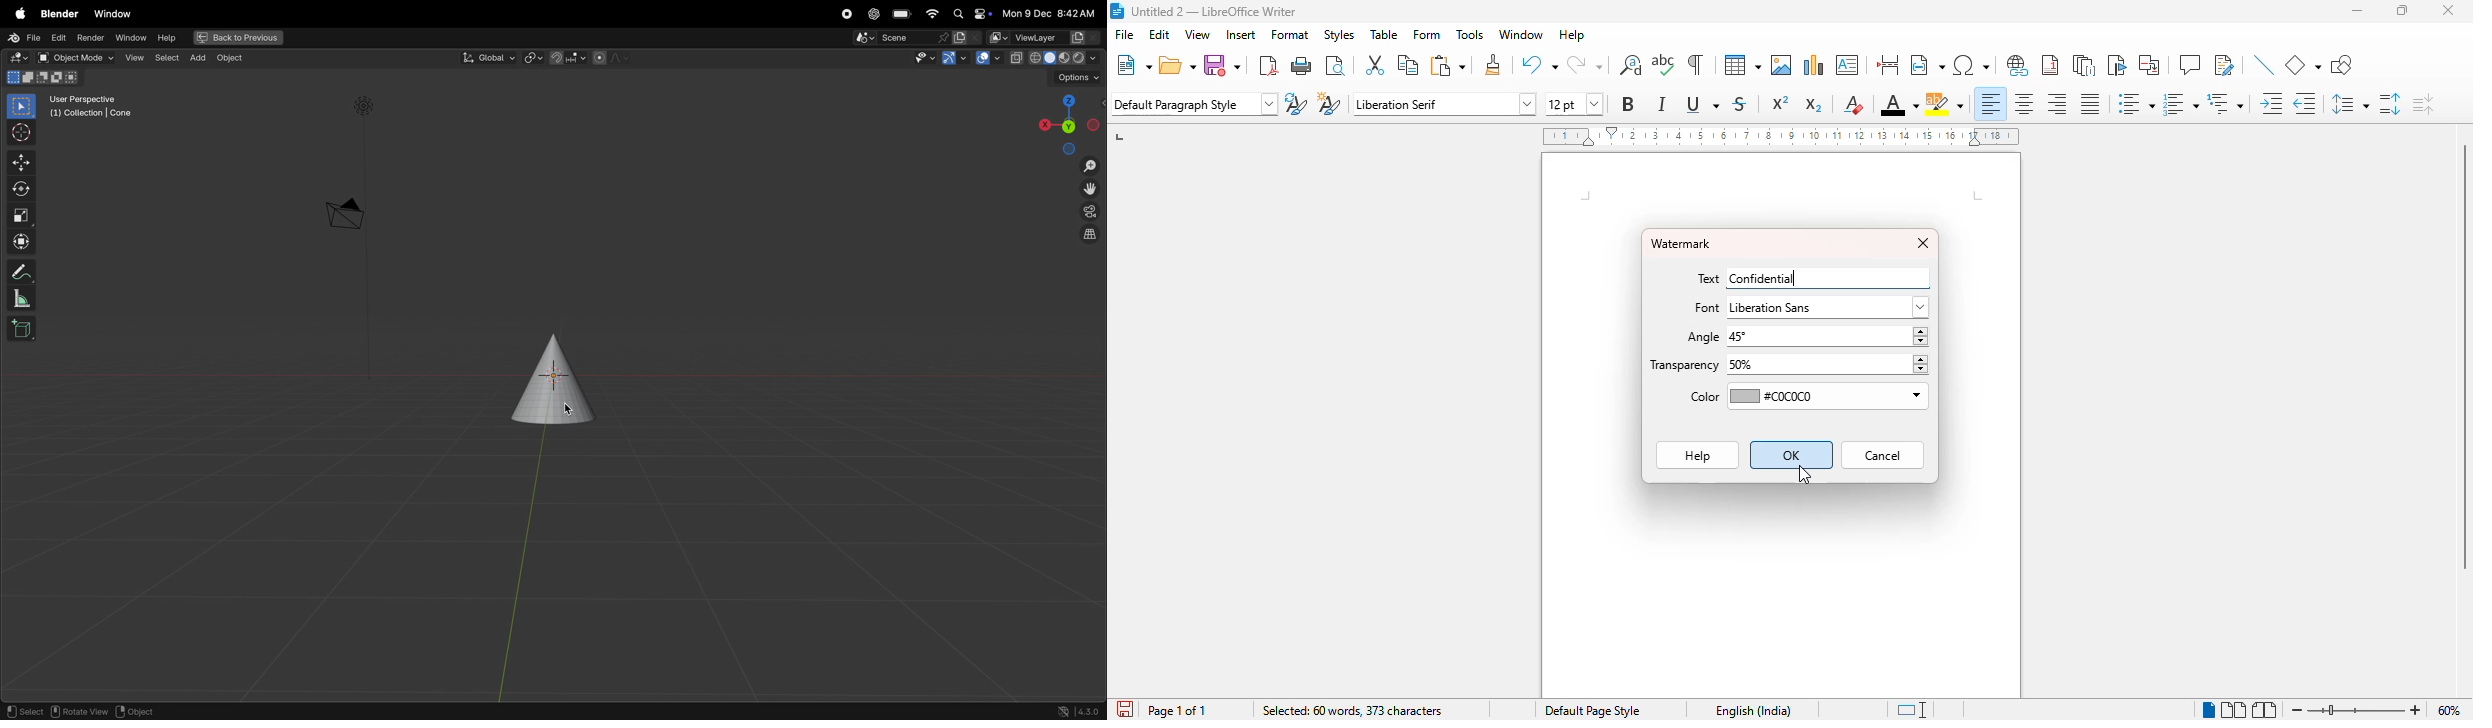  What do you see at coordinates (2084, 65) in the screenshot?
I see `insert endnote` at bounding box center [2084, 65].